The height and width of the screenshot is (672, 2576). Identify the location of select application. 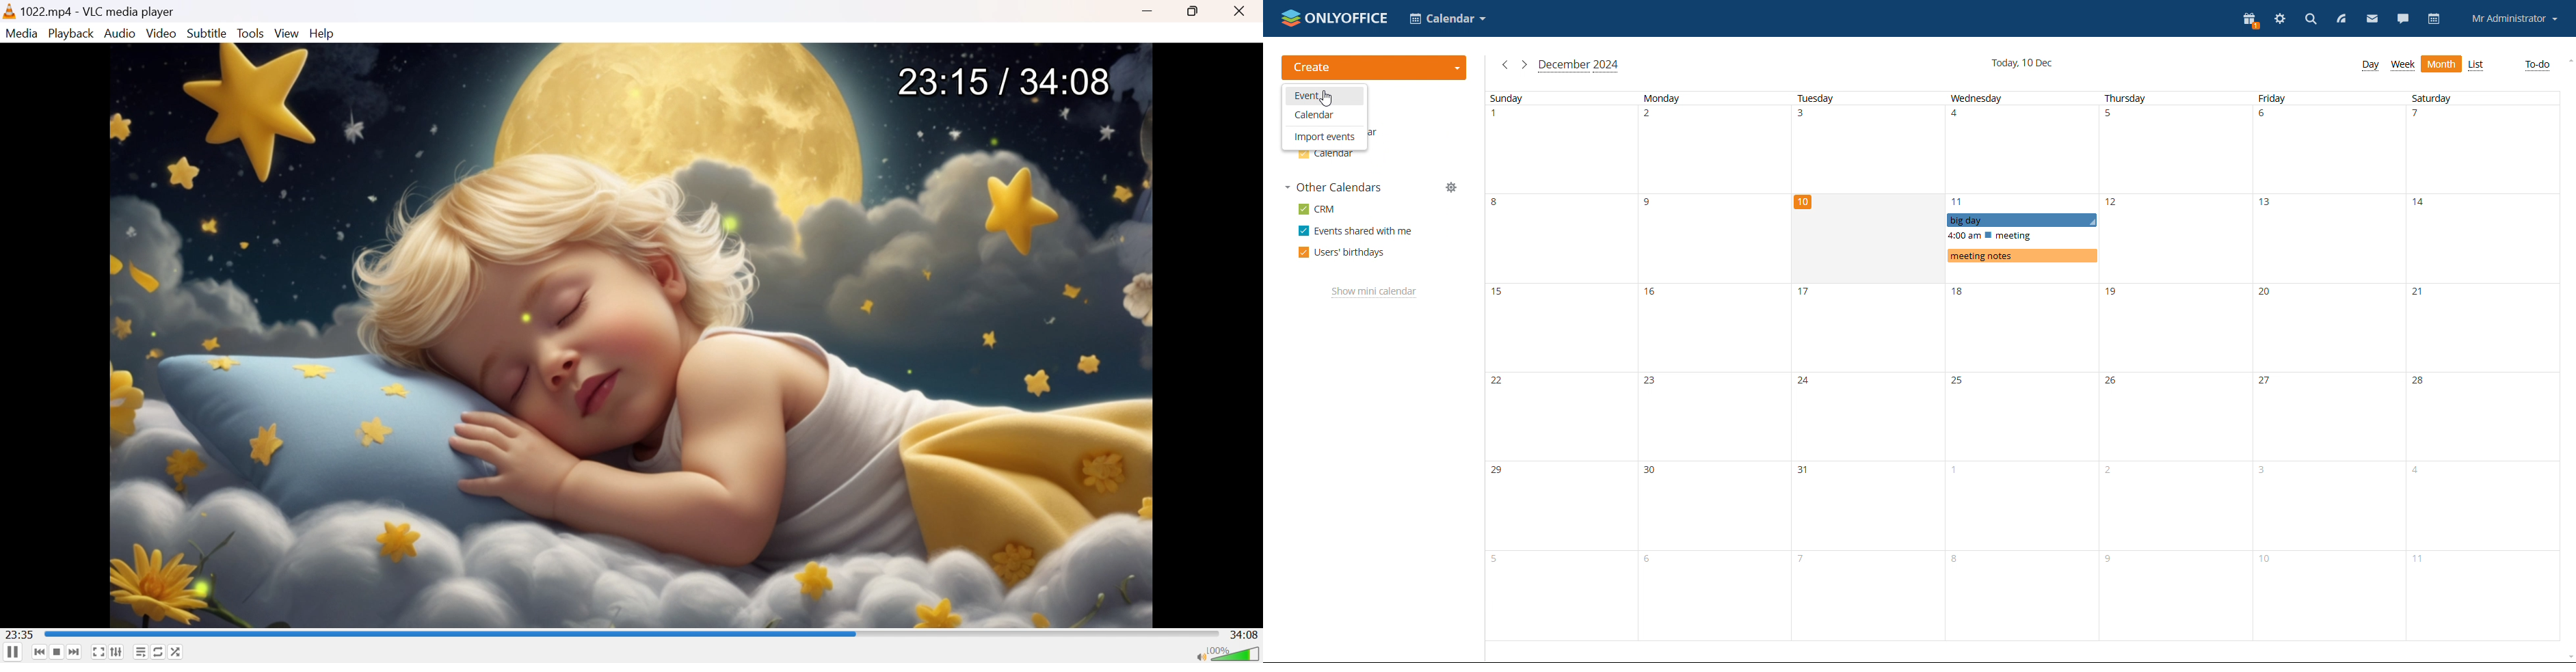
(1448, 18).